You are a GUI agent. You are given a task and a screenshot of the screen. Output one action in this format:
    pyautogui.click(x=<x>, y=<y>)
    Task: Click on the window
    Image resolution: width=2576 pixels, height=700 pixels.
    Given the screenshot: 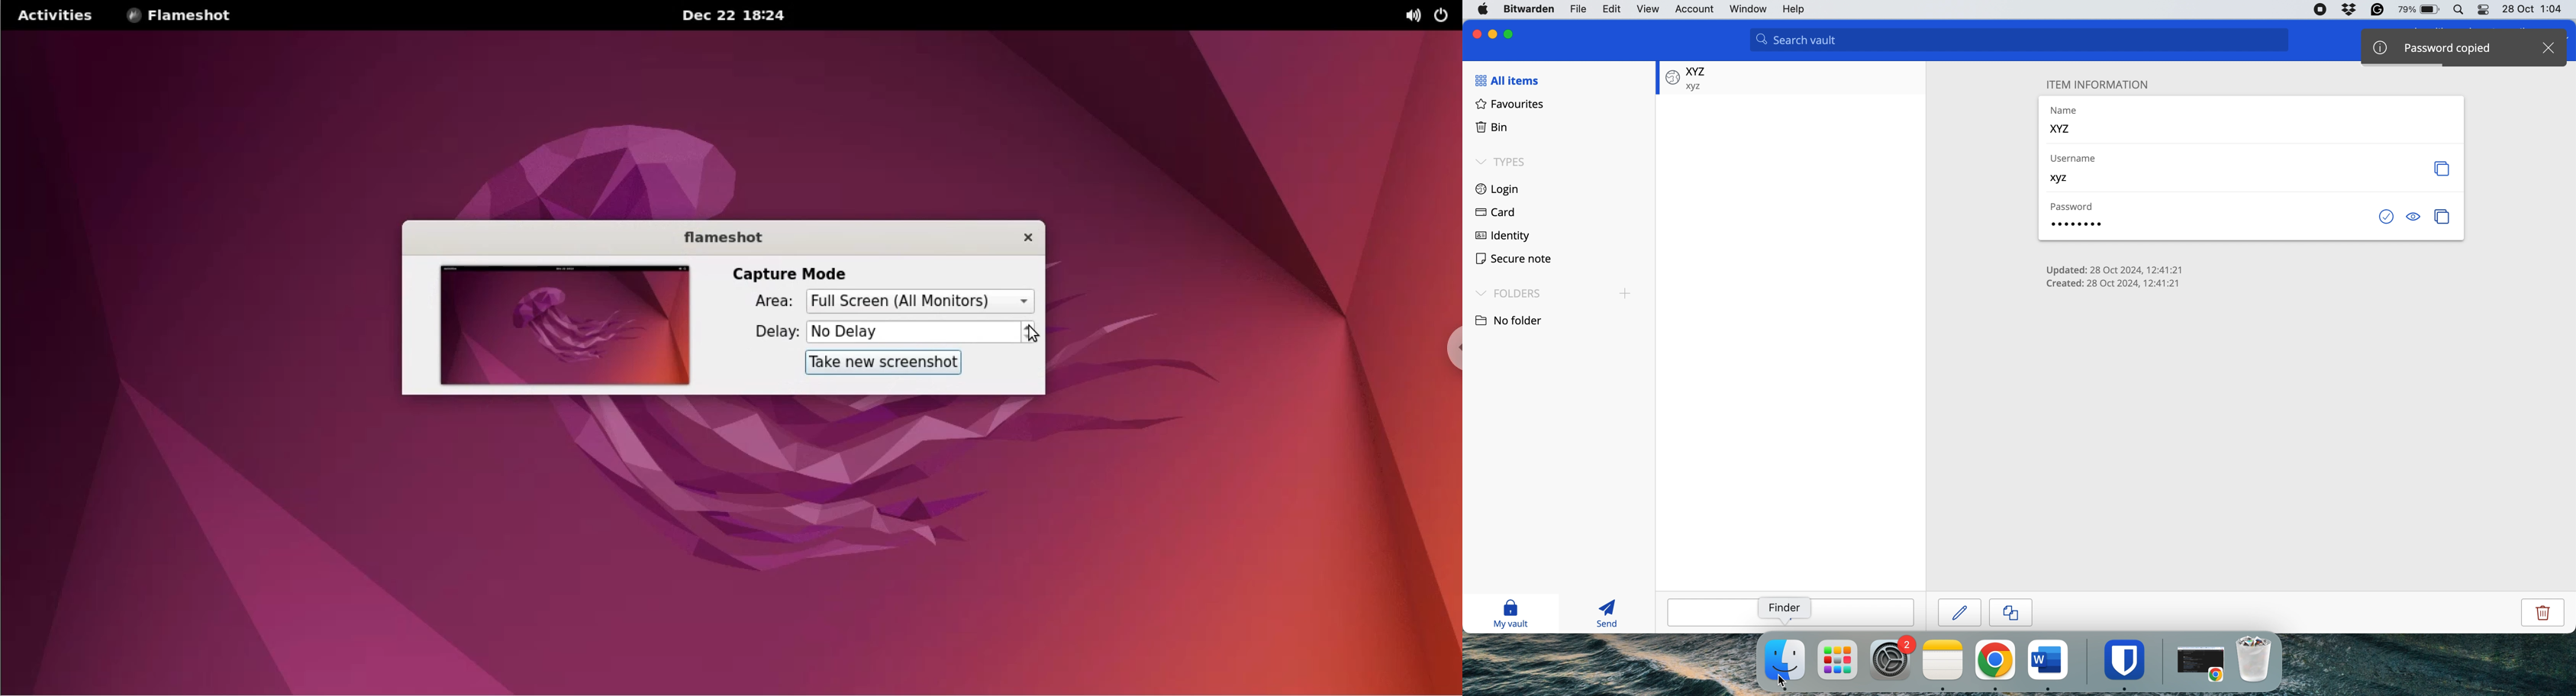 What is the action you would take?
    pyautogui.click(x=1749, y=9)
    